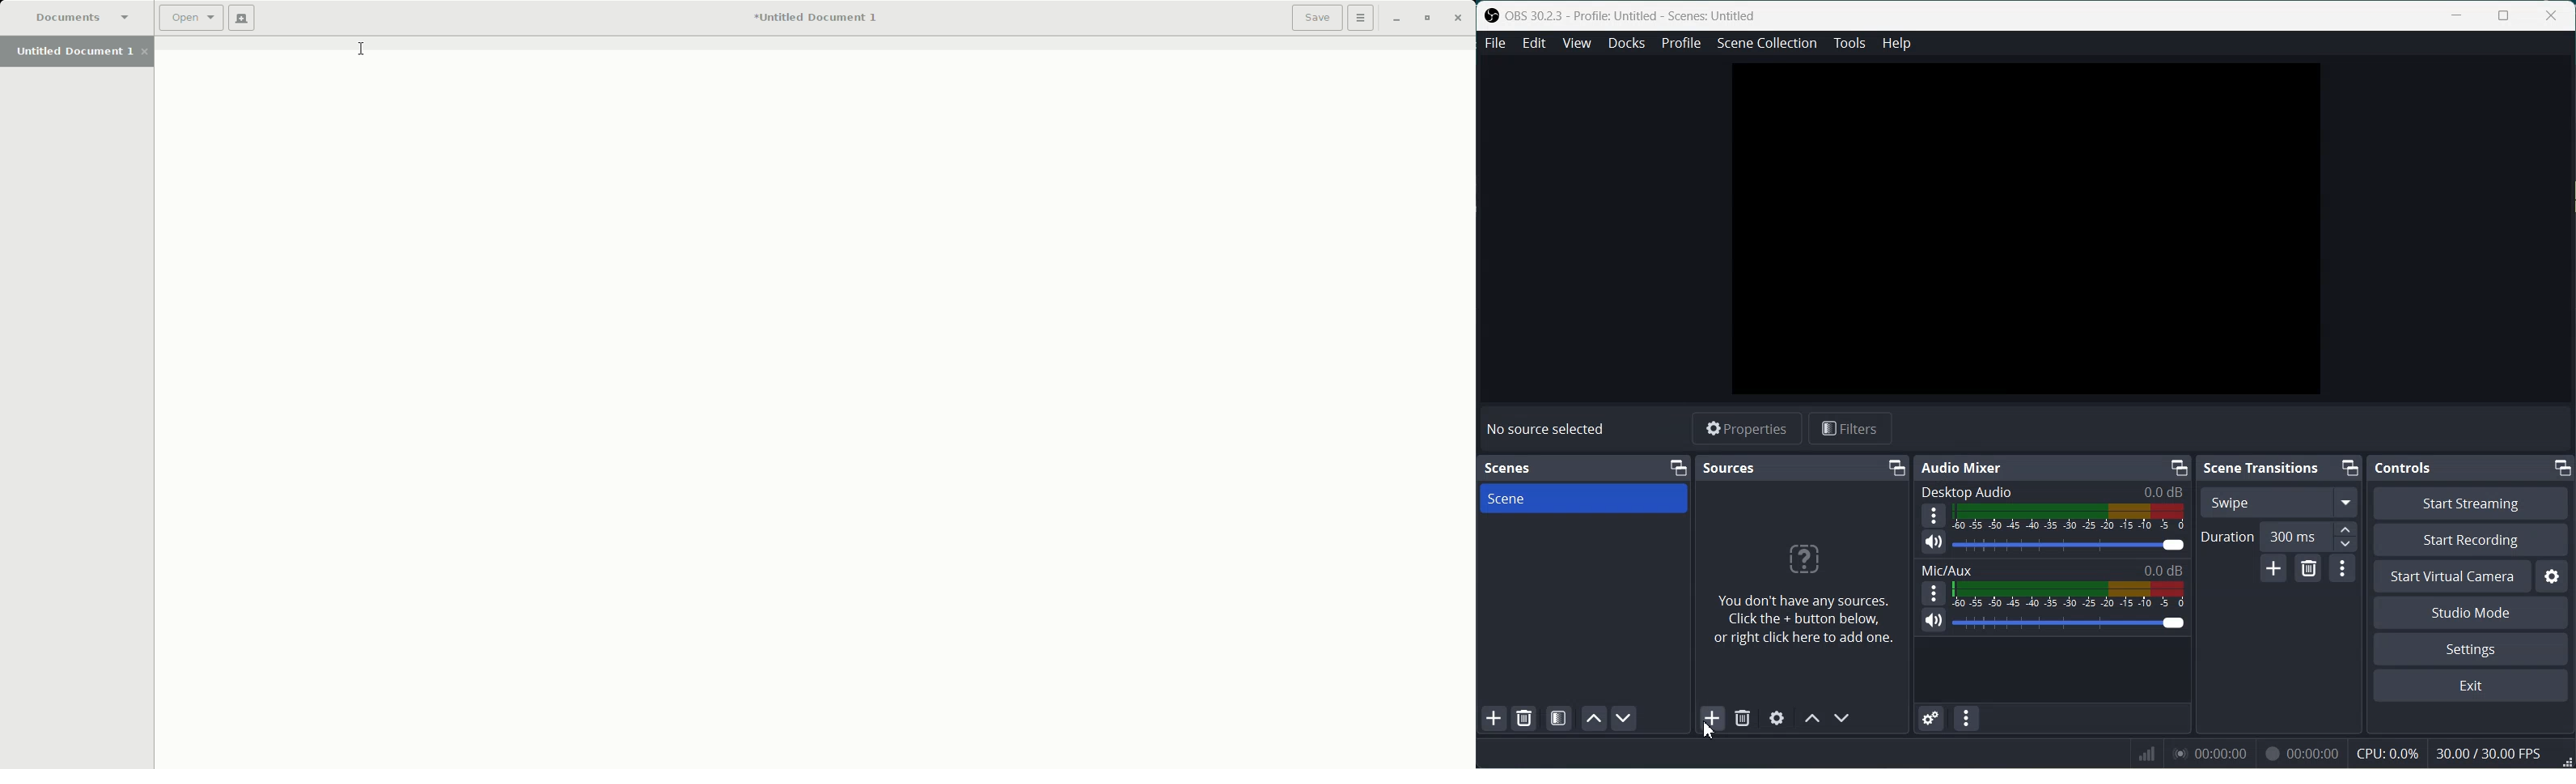 This screenshot has width=2576, height=784. I want to click on Help, so click(1896, 44).